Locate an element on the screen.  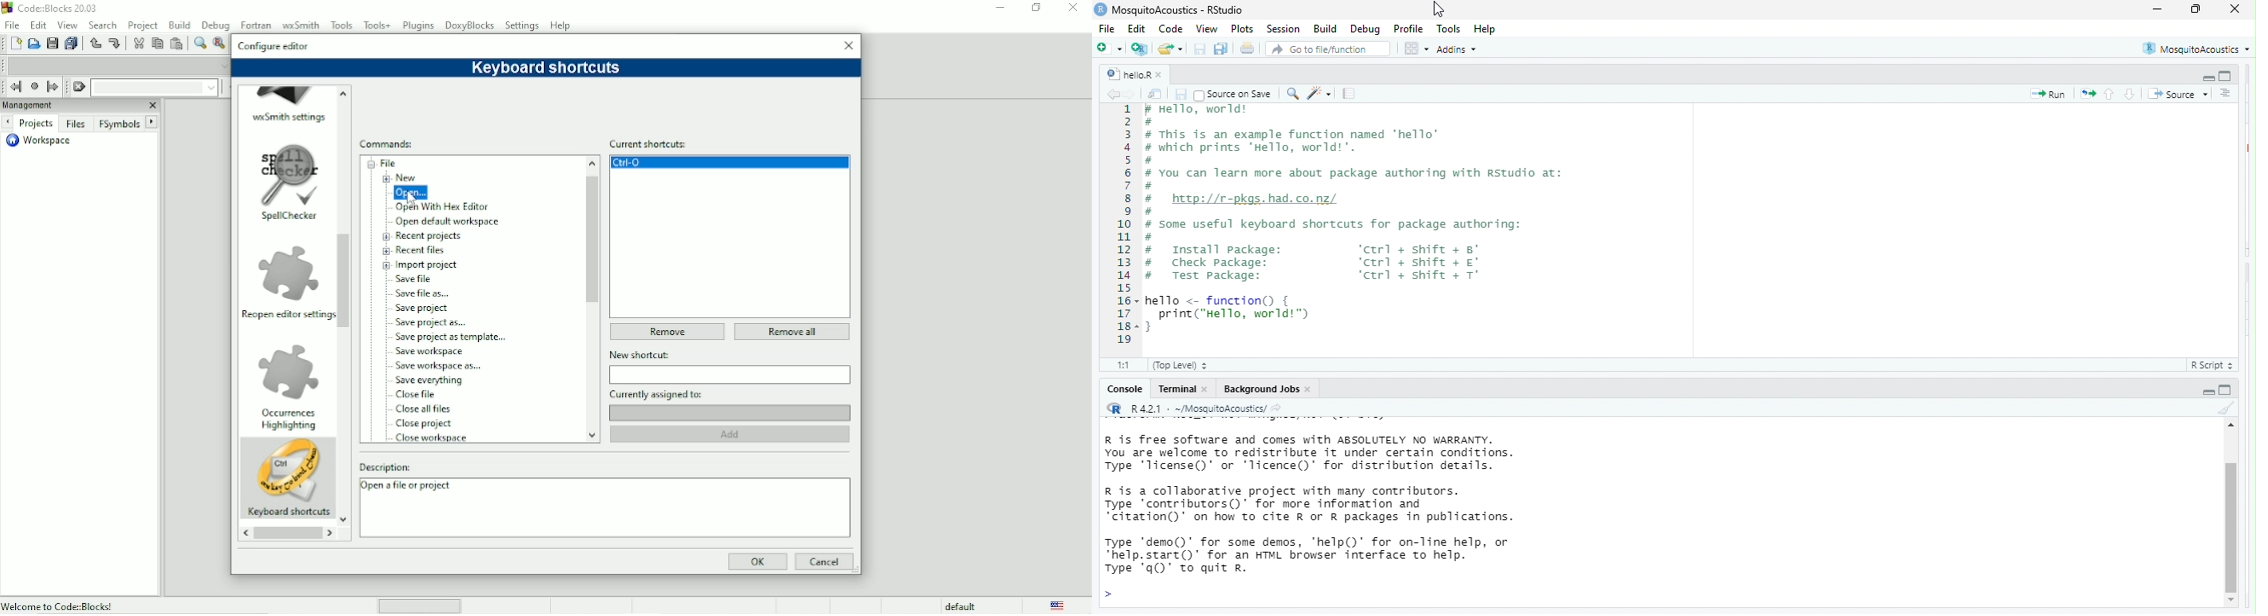
Addins  is located at coordinates (1462, 50).